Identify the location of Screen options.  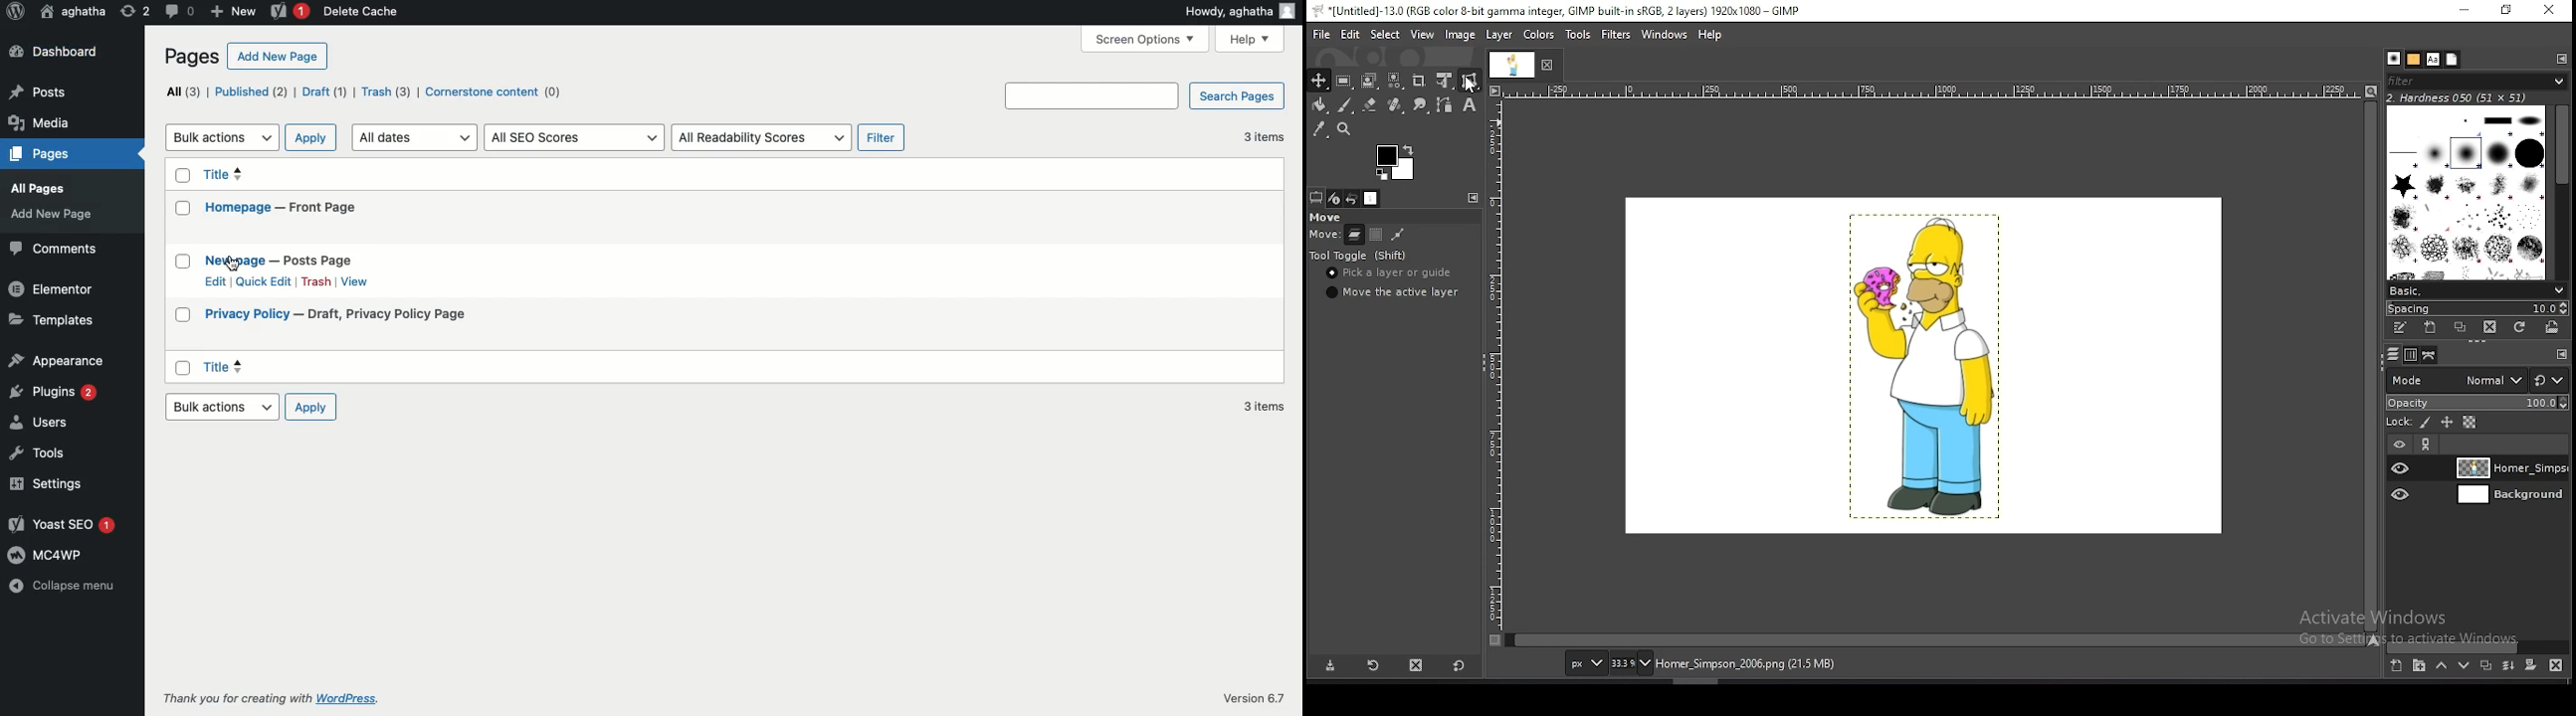
(1146, 38).